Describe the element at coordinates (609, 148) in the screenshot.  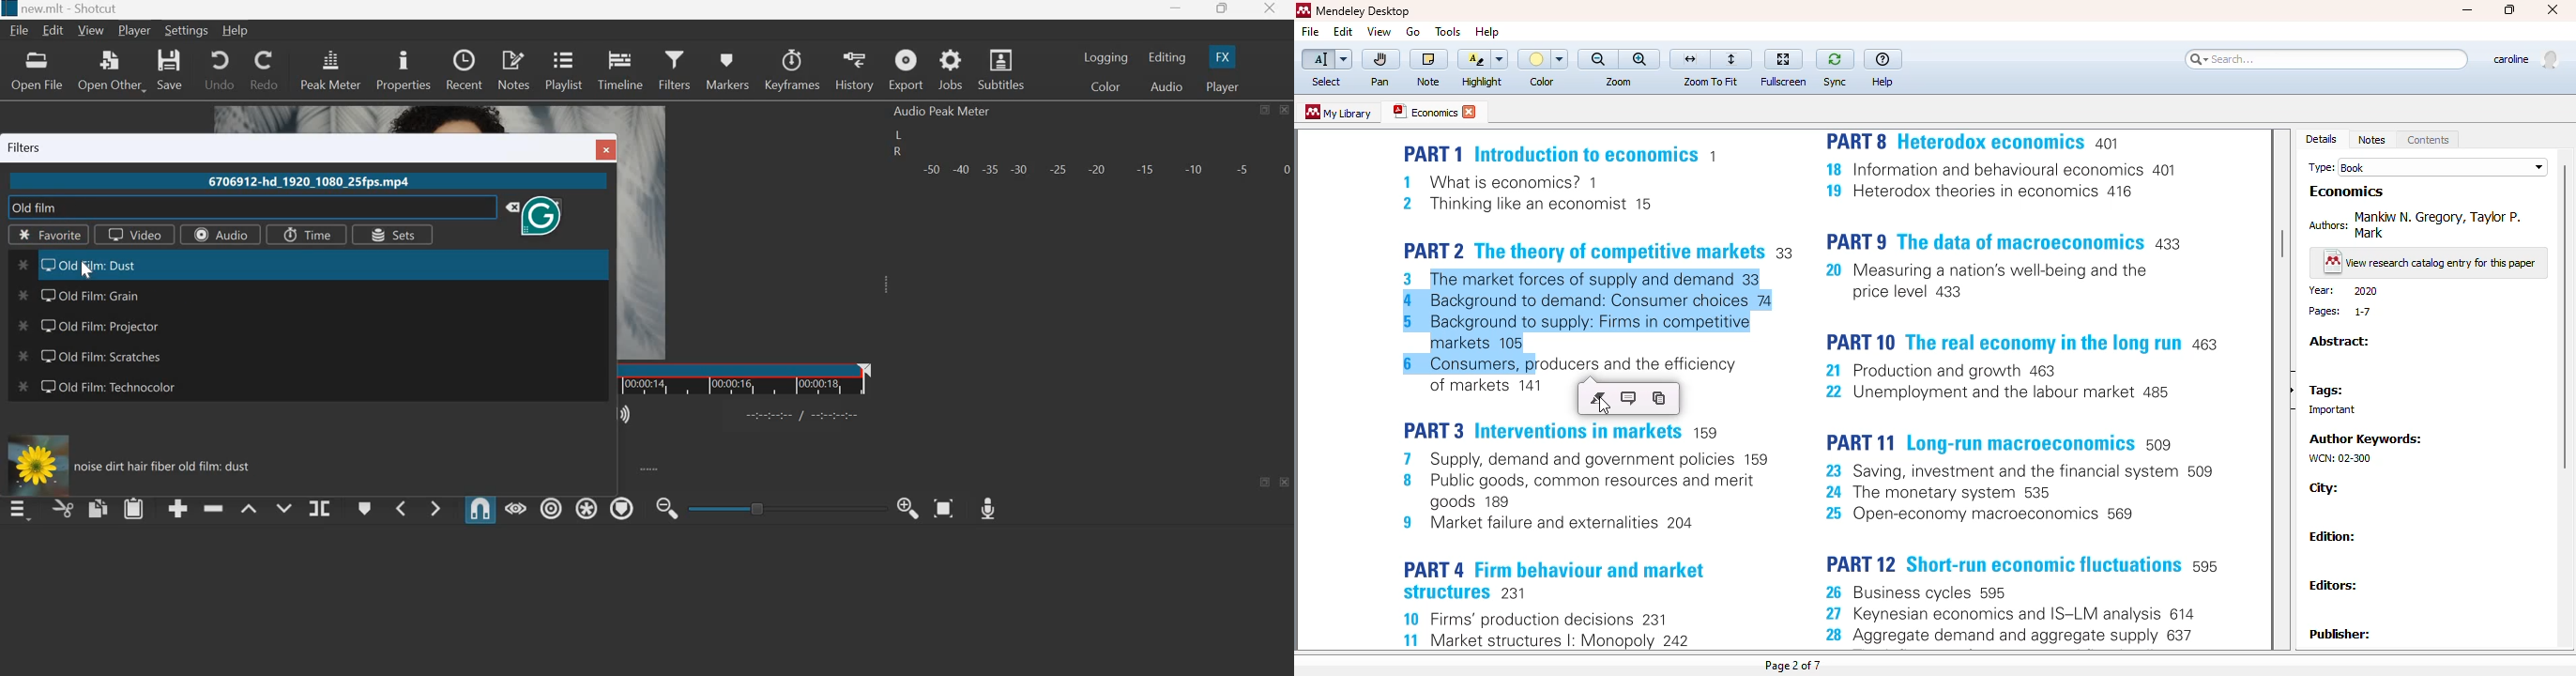
I see `` at that location.